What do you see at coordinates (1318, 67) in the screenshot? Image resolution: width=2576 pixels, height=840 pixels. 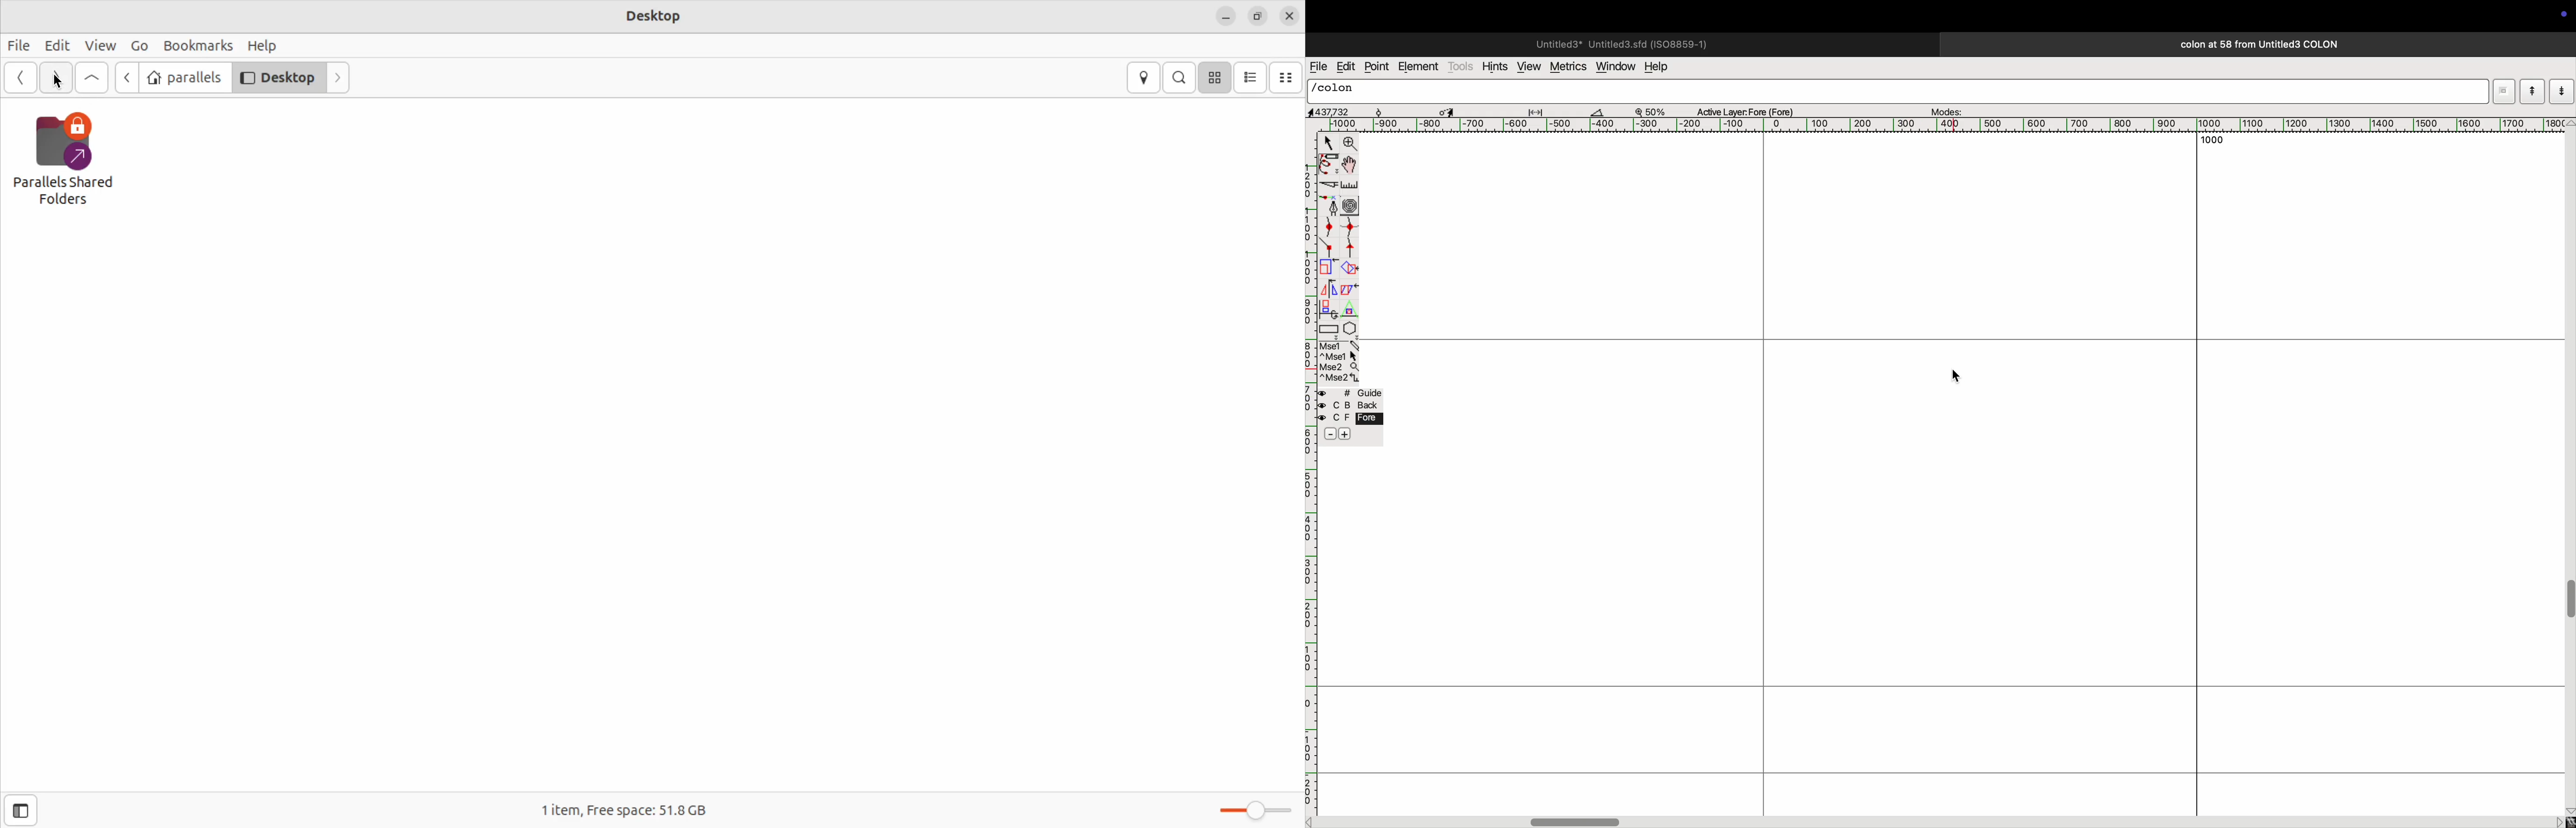 I see `file` at bounding box center [1318, 67].